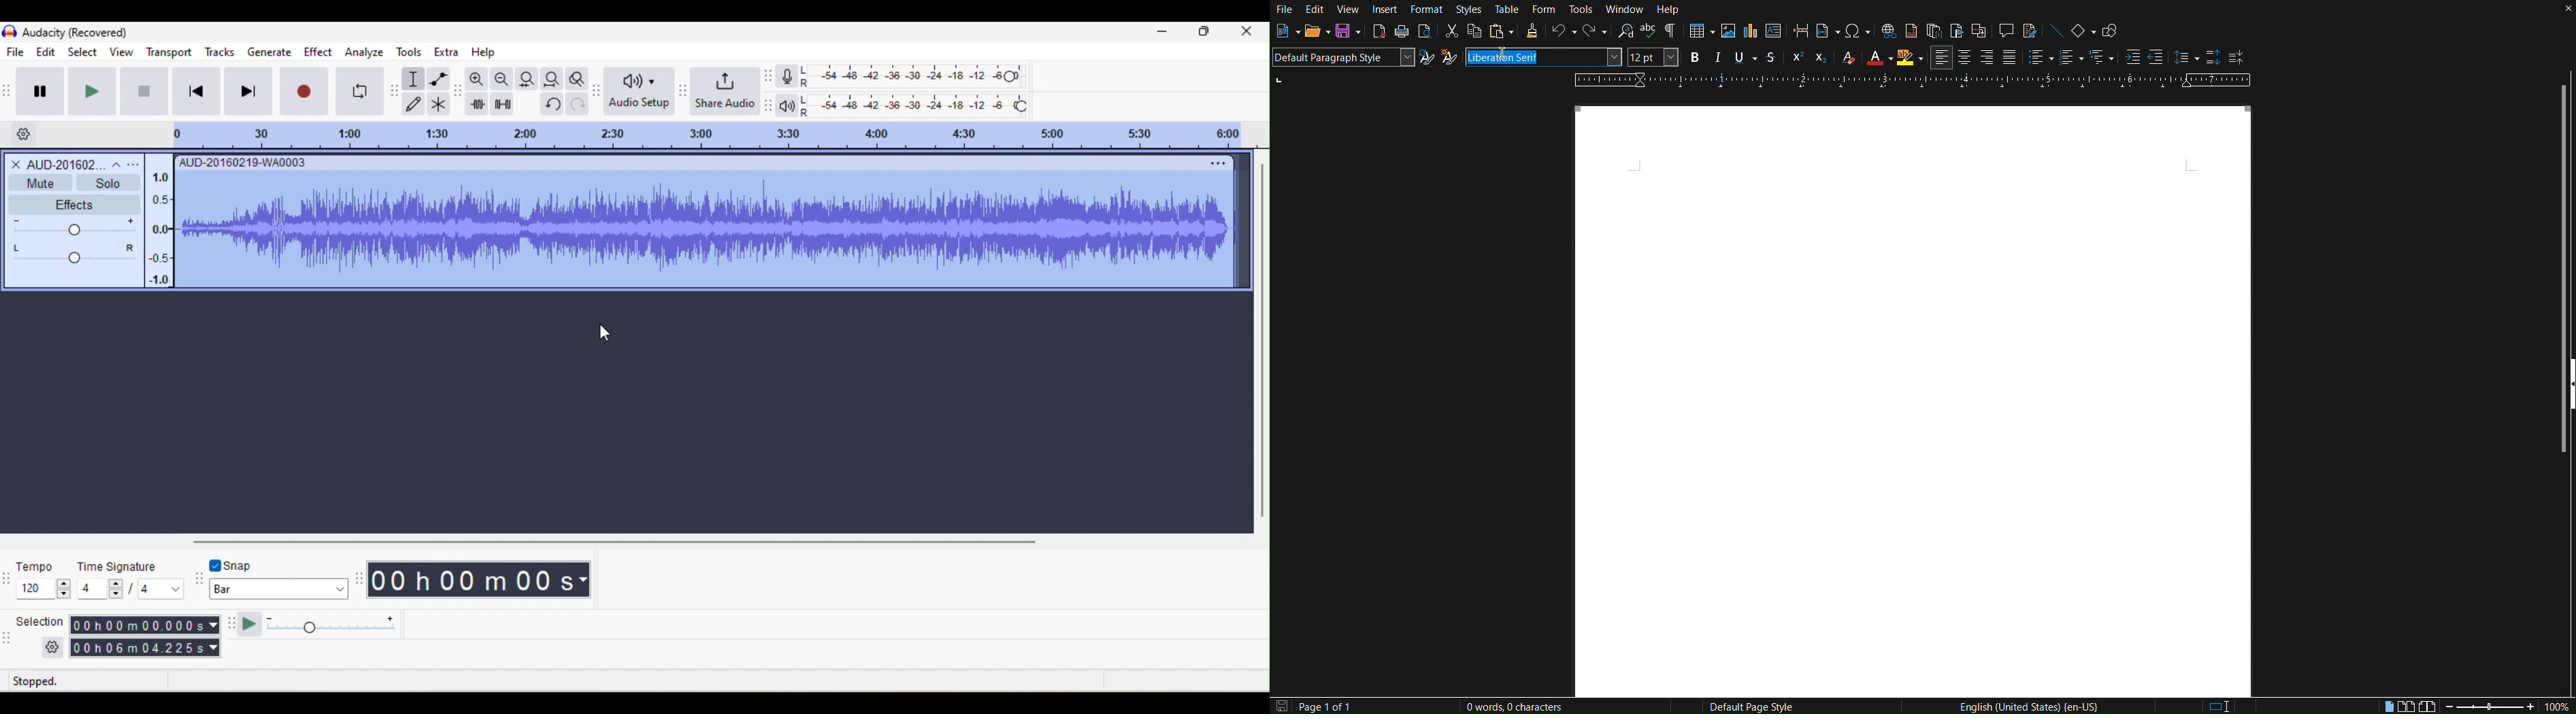  I want to click on Level, so click(75, 241).